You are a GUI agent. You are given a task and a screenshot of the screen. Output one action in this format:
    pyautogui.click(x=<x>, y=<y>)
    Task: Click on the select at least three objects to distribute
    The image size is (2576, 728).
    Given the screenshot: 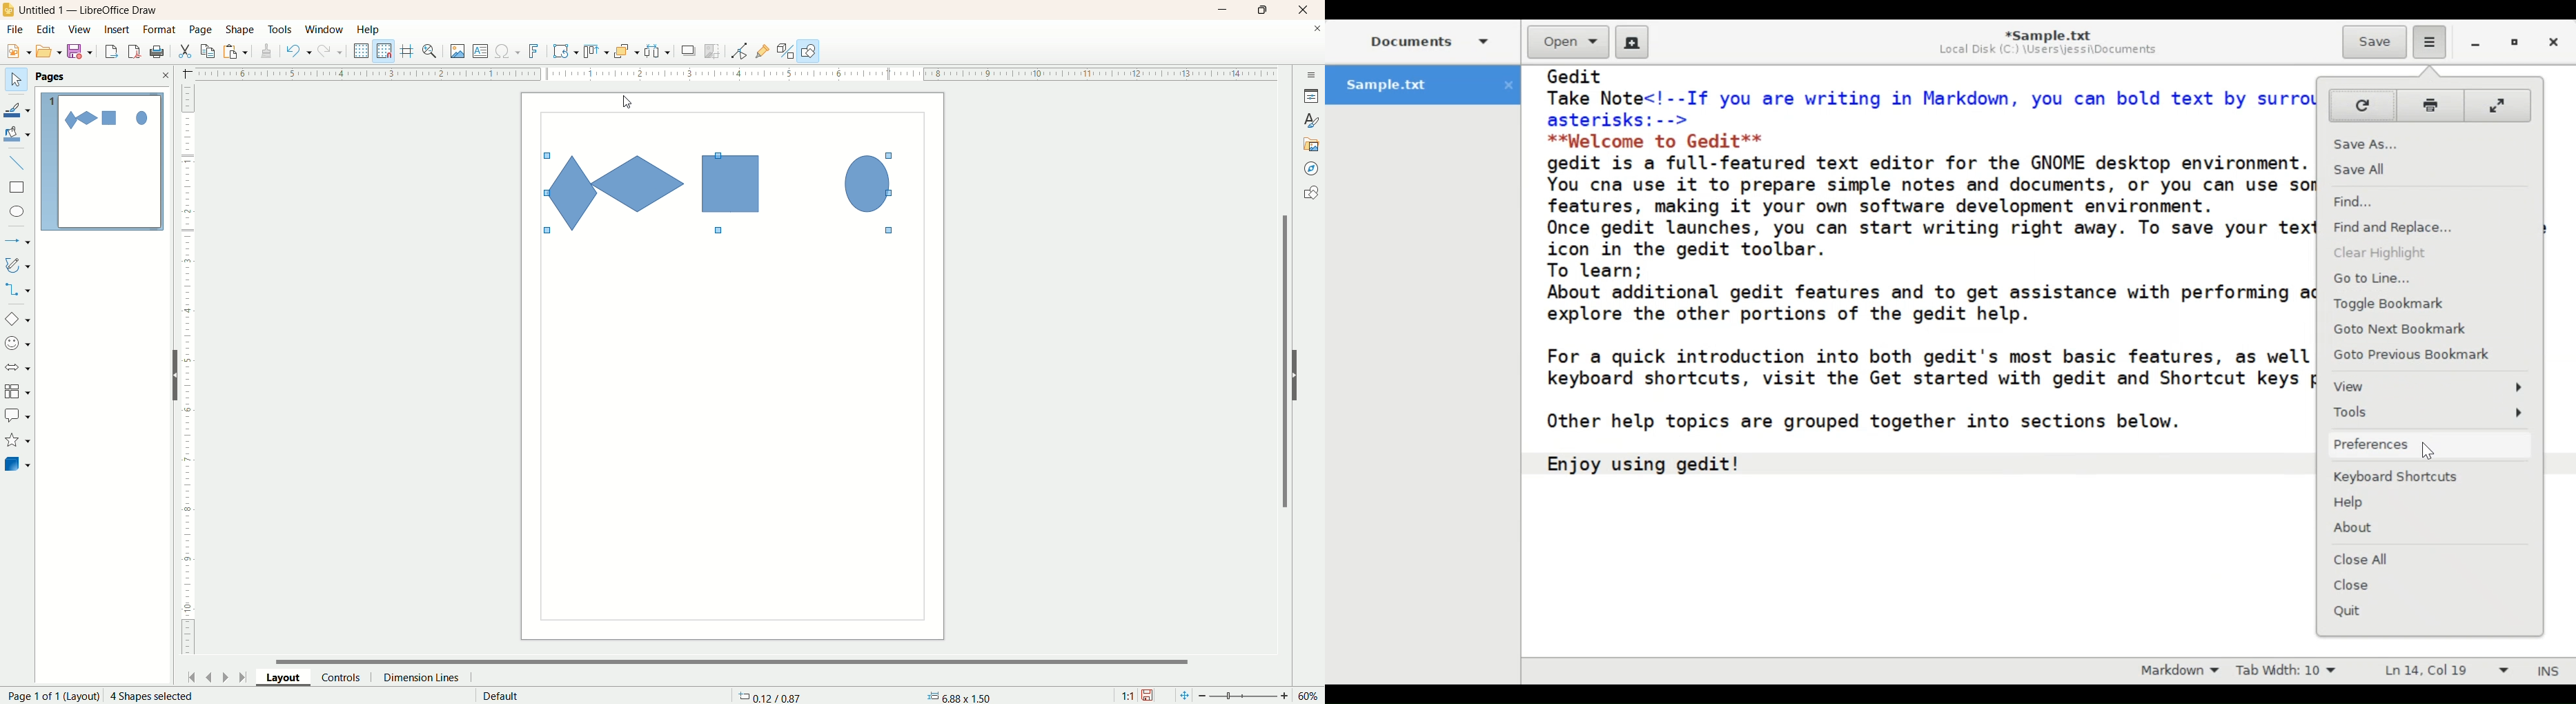 What is the action you would take?
    pyautogui.click(x=658, y=51)
    